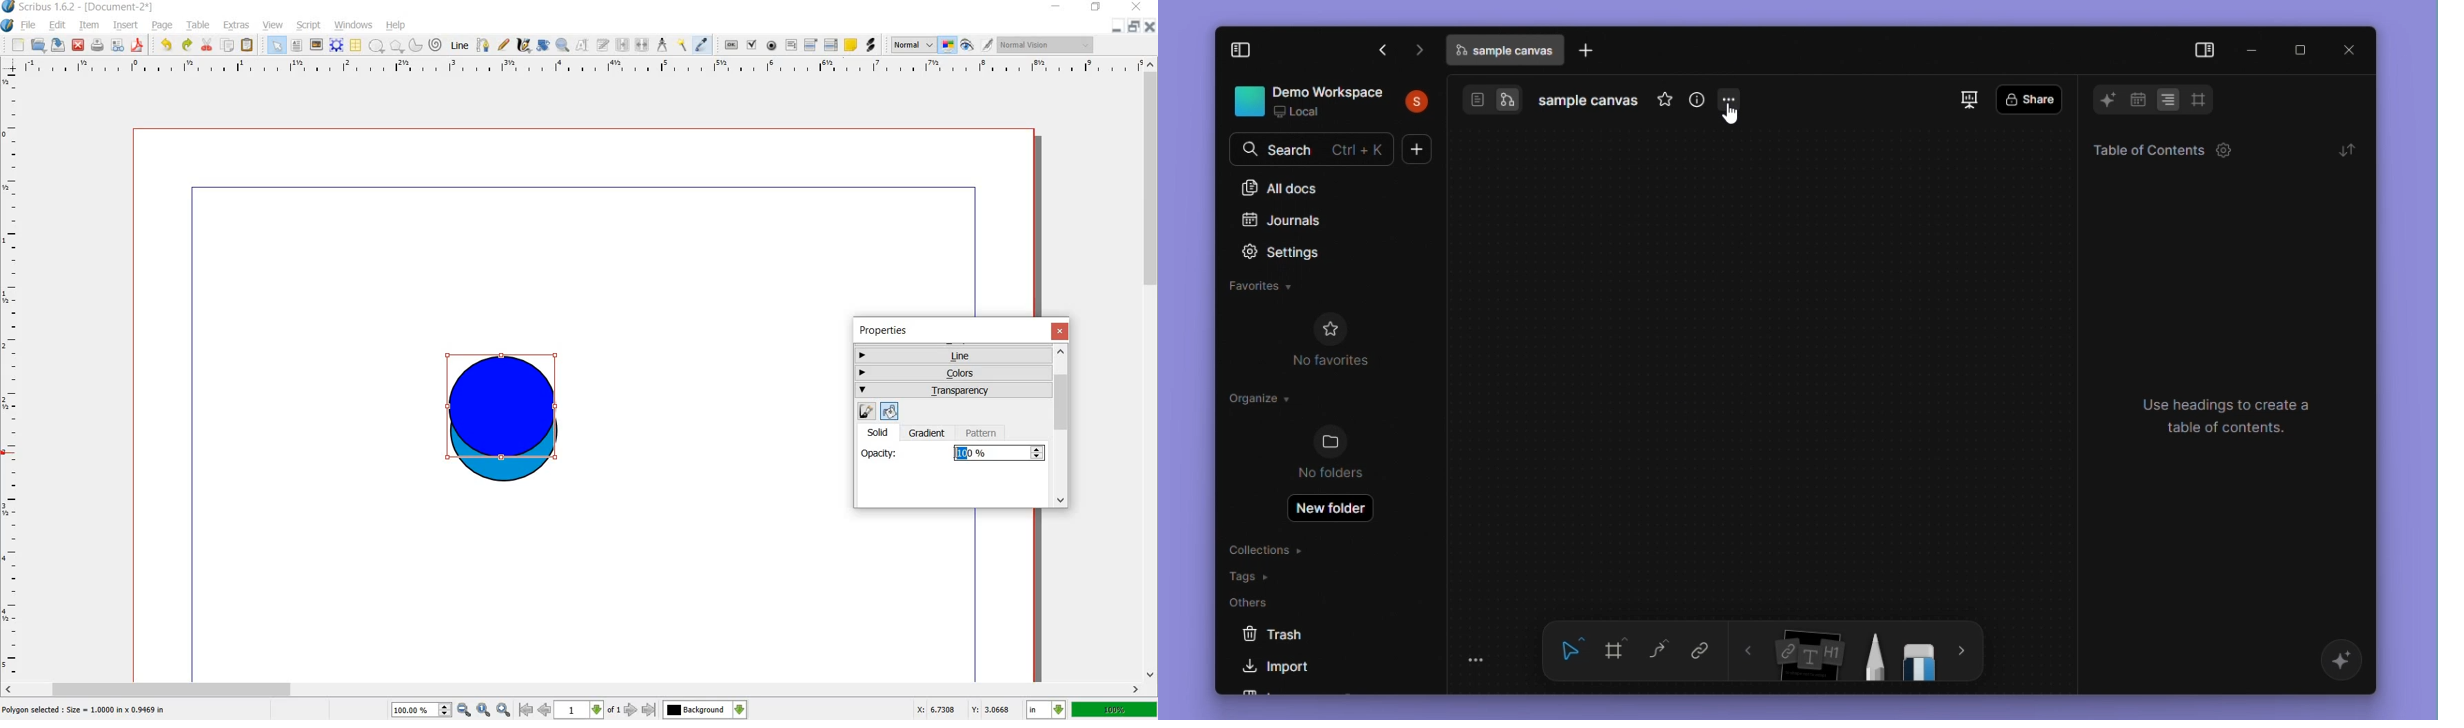 The width and height of the screenshot is (2464, 728). I want to click on edit text with story editor, so click(603, 46).